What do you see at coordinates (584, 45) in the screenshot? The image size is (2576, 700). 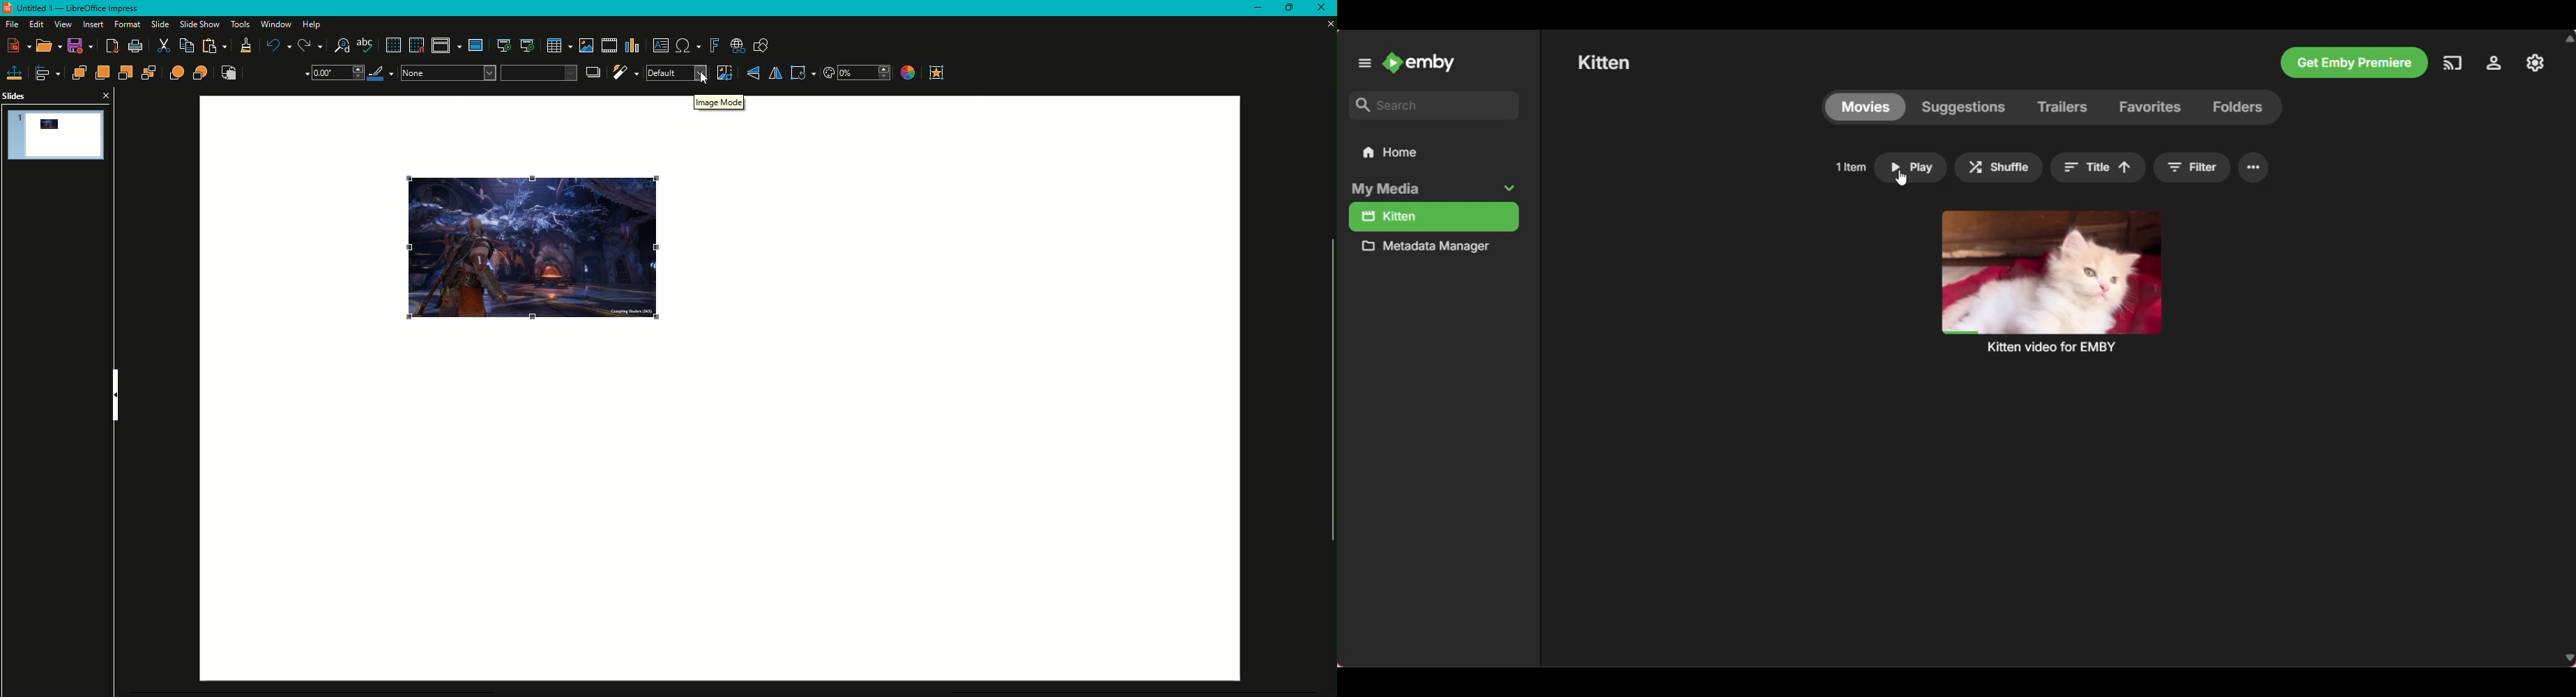 I see `Insert Image` at bounding box center [584, 45].